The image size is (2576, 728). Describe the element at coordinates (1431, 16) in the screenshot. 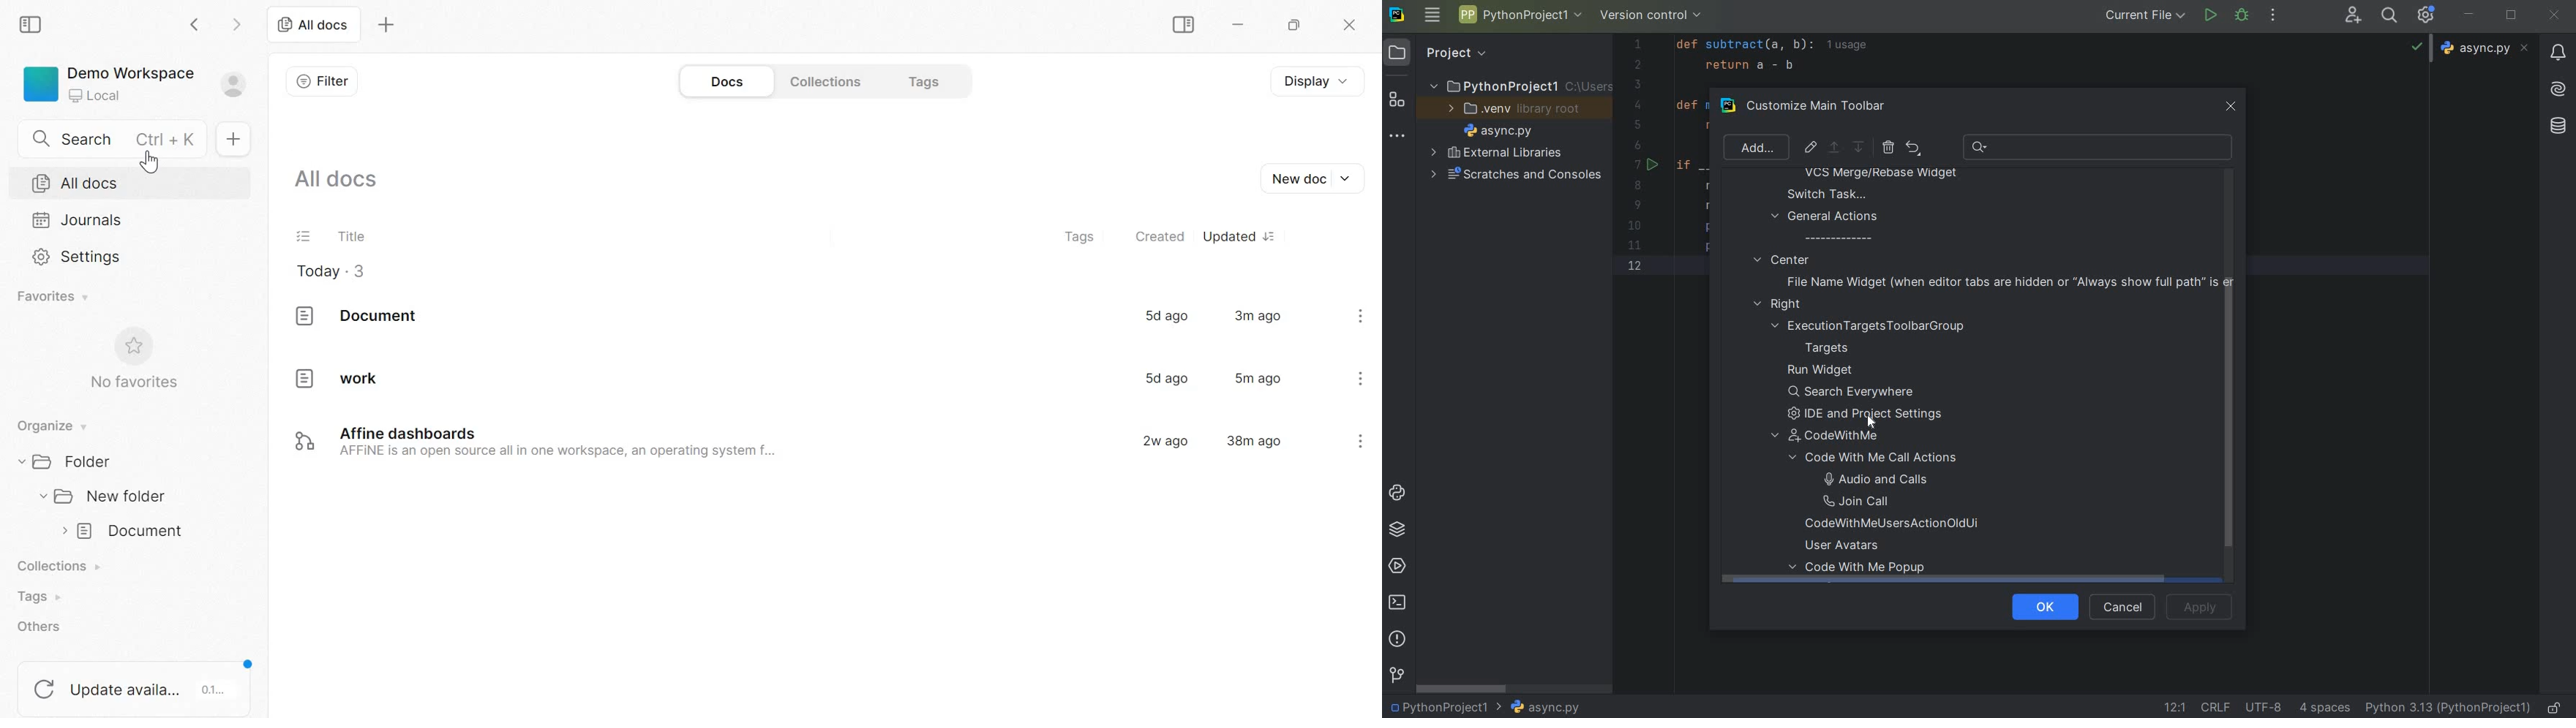

I see `MAIN MENU` at that location.